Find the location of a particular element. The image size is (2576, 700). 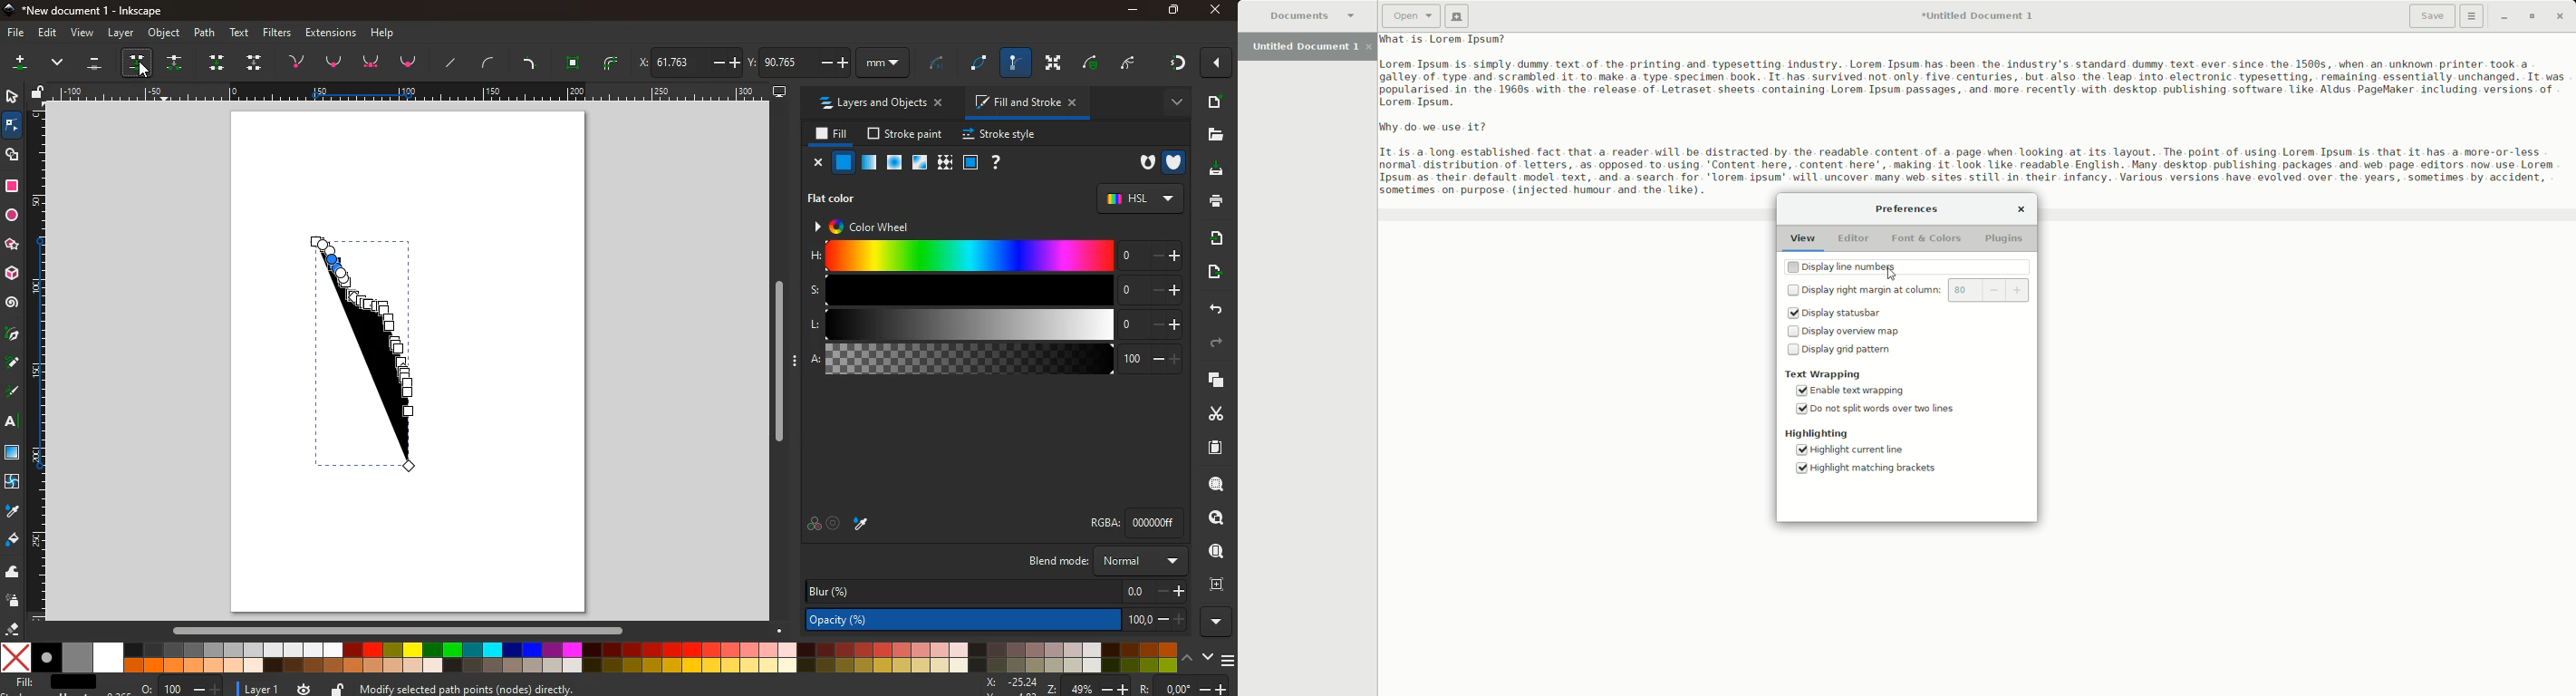

Documents is located at coordinates (1314, 17).